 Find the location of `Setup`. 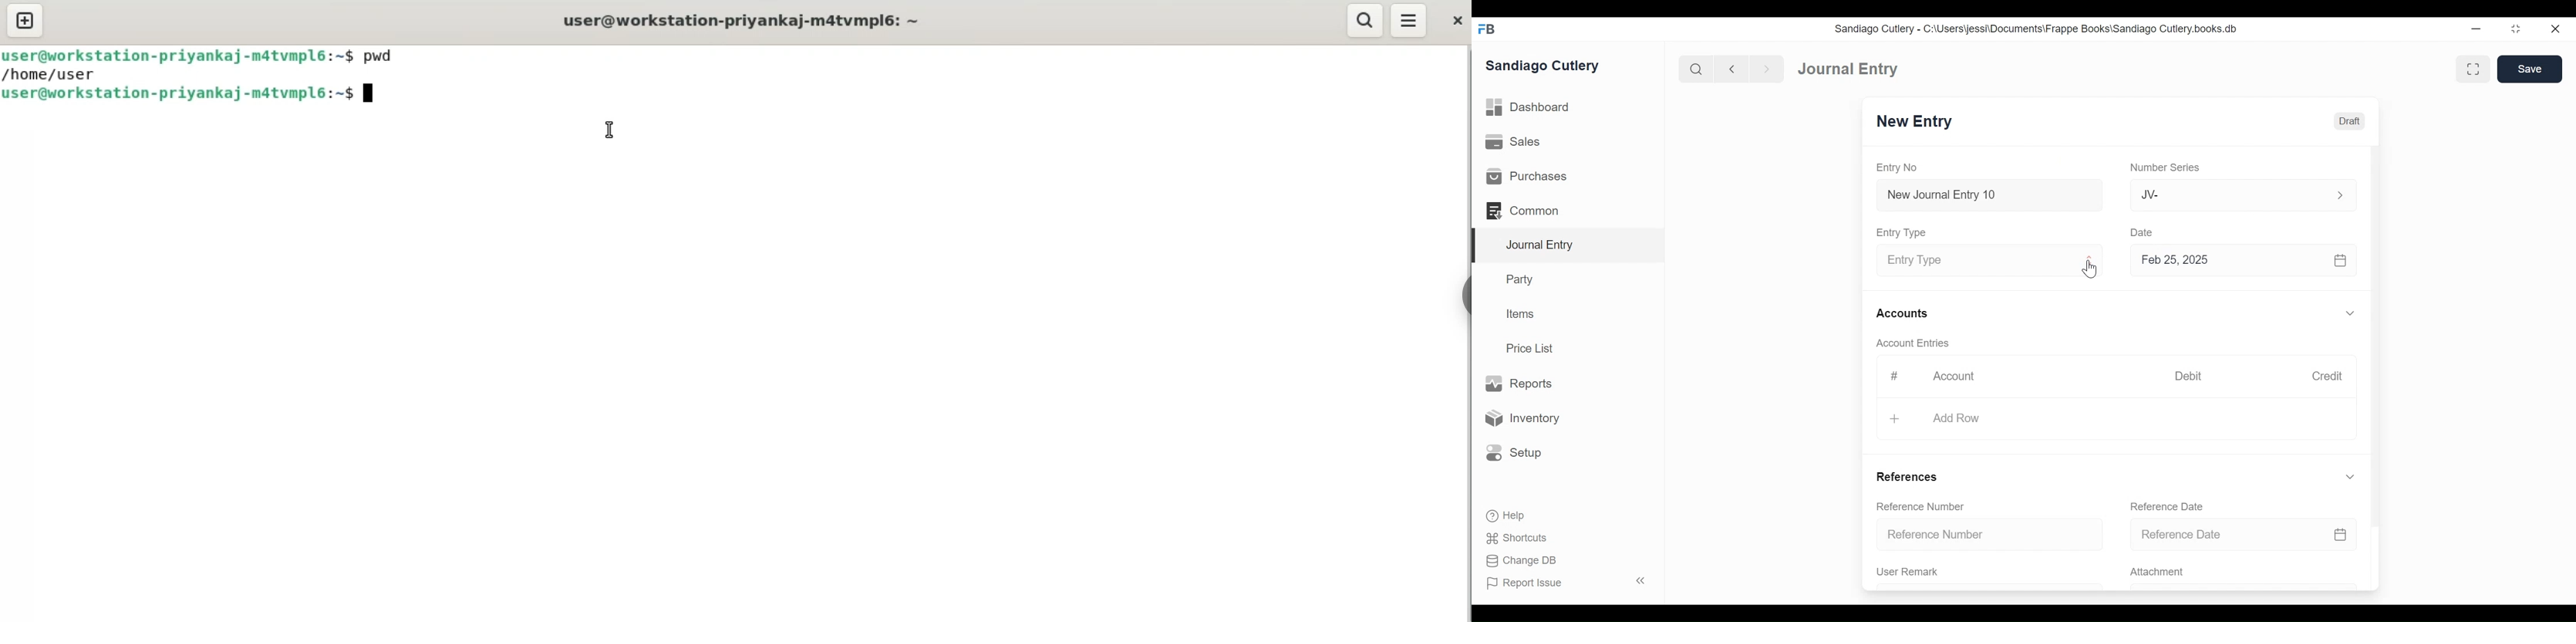

Setup is located at coordinates (1514, 452).